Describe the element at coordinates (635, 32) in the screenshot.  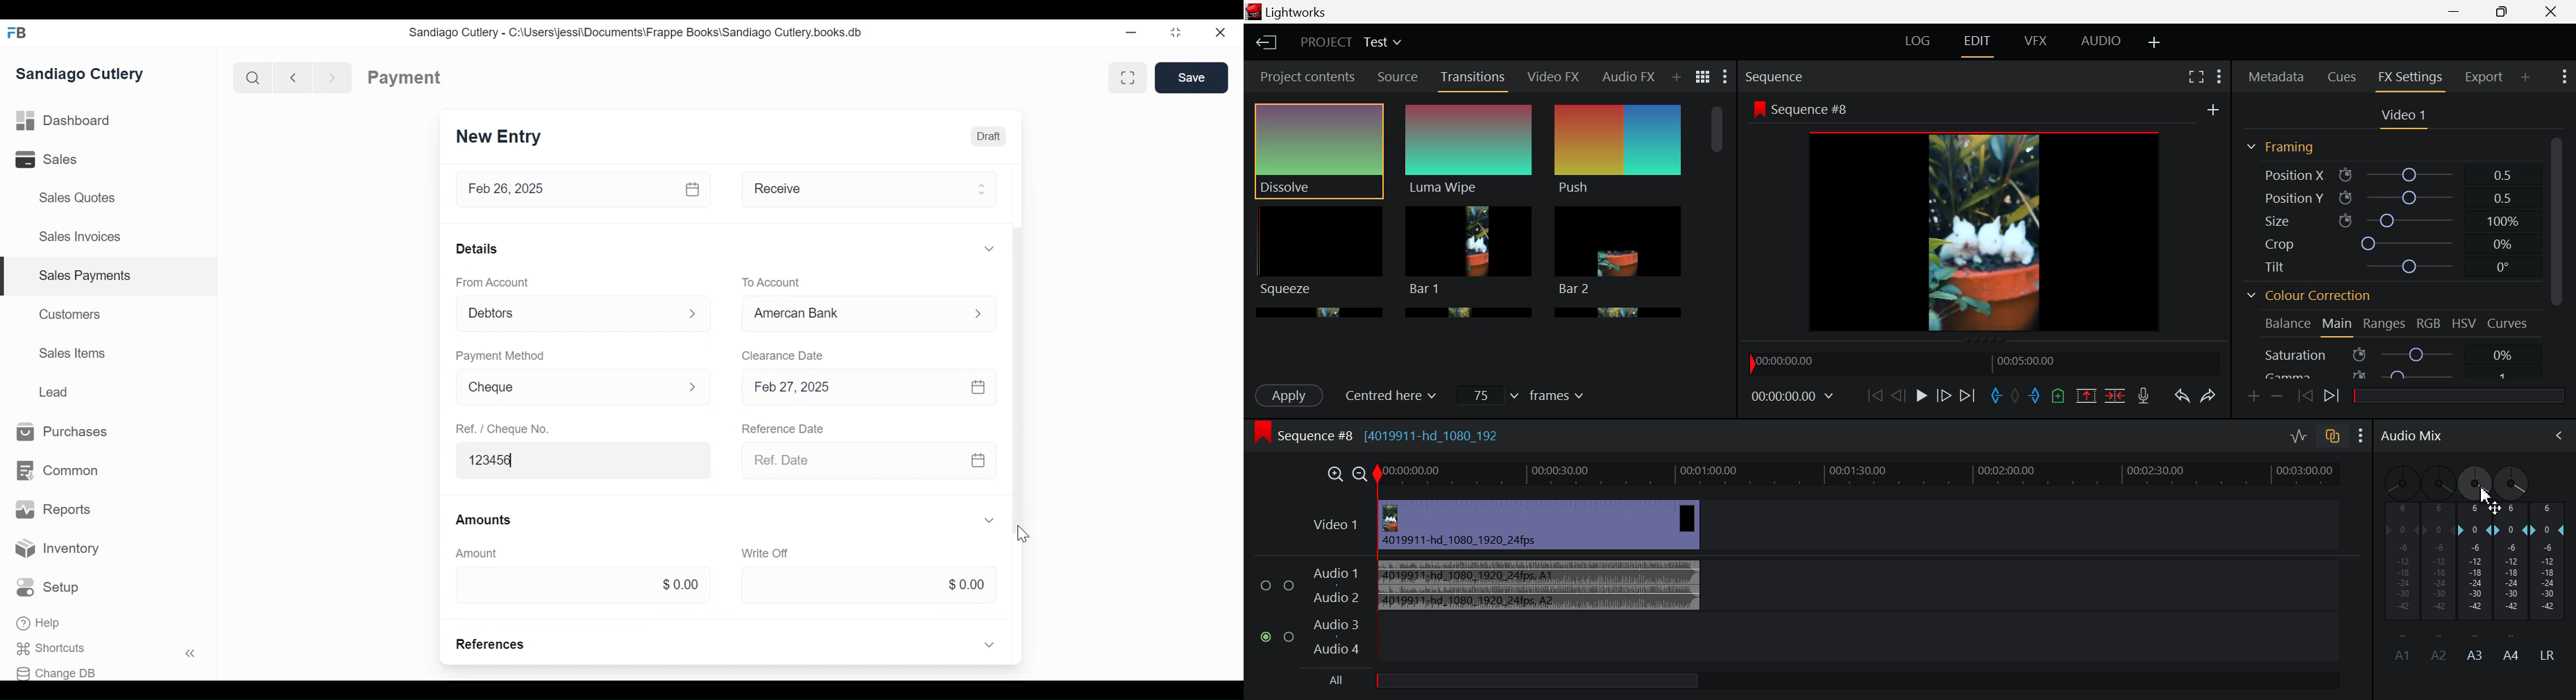
I see `Sandiago Cutlery - C:\Users\jessi\Documents\Frappe Books\Sandiago Cutlery.books.db` at that location.